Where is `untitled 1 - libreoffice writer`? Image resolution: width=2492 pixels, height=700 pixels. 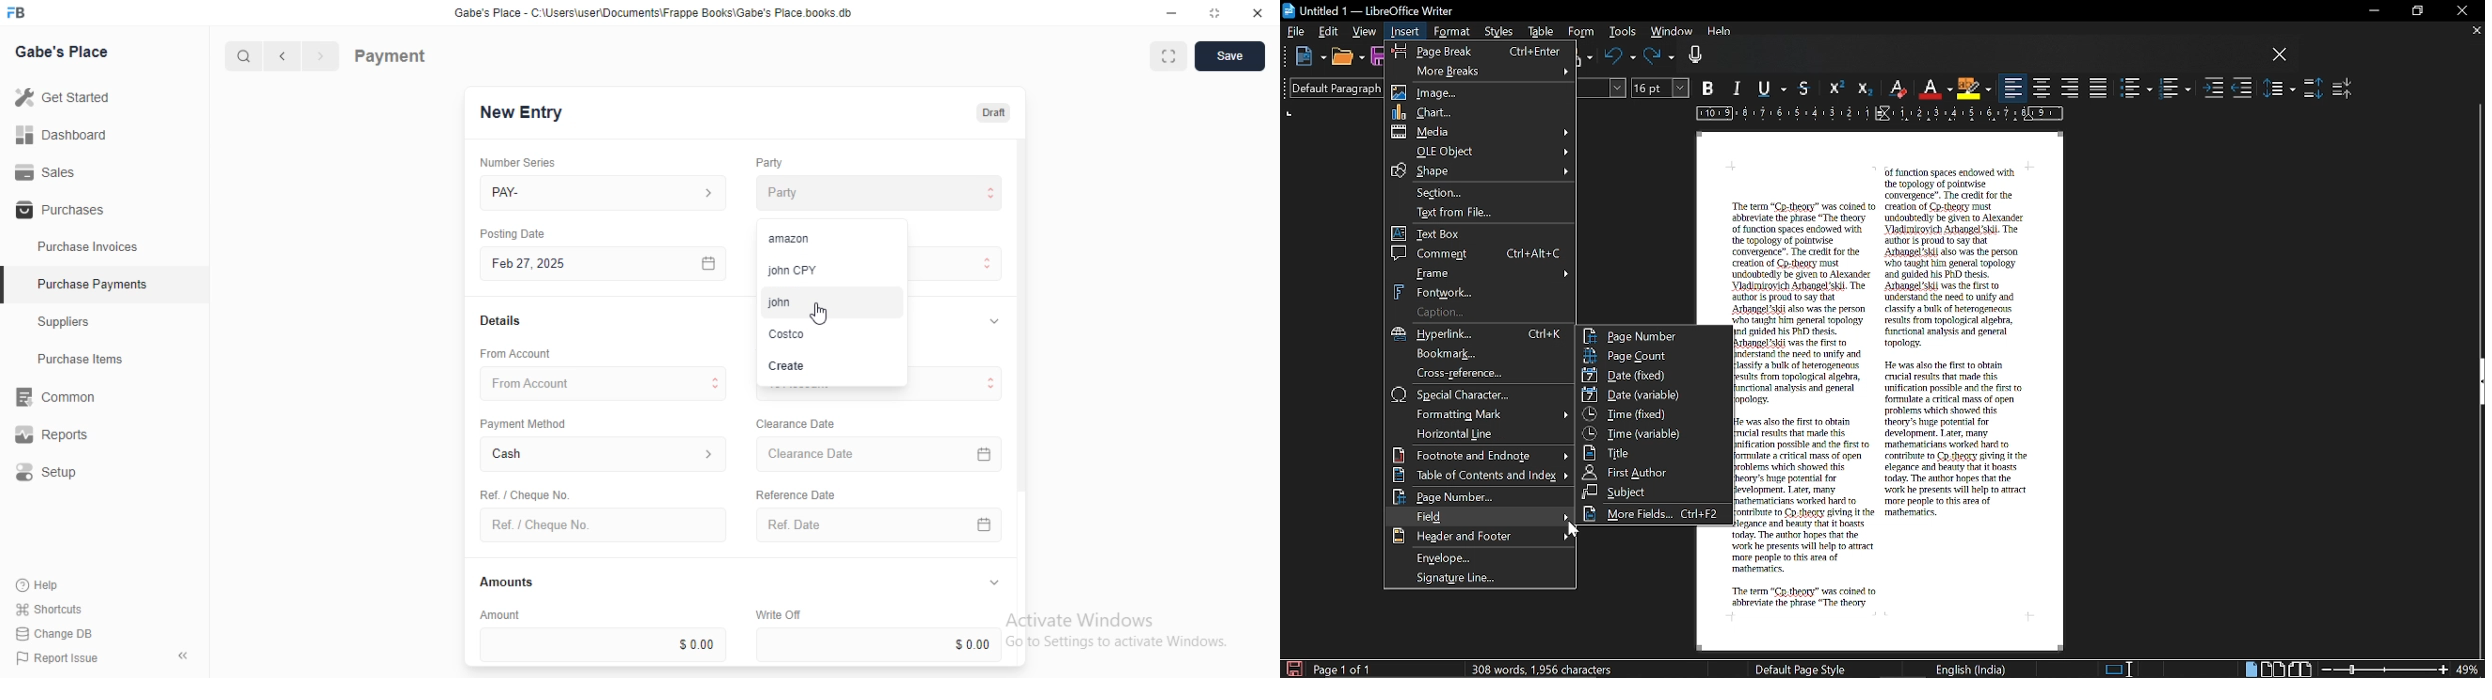
untitled 1 - libreoffice writer is located at coordinates (1371, 8).